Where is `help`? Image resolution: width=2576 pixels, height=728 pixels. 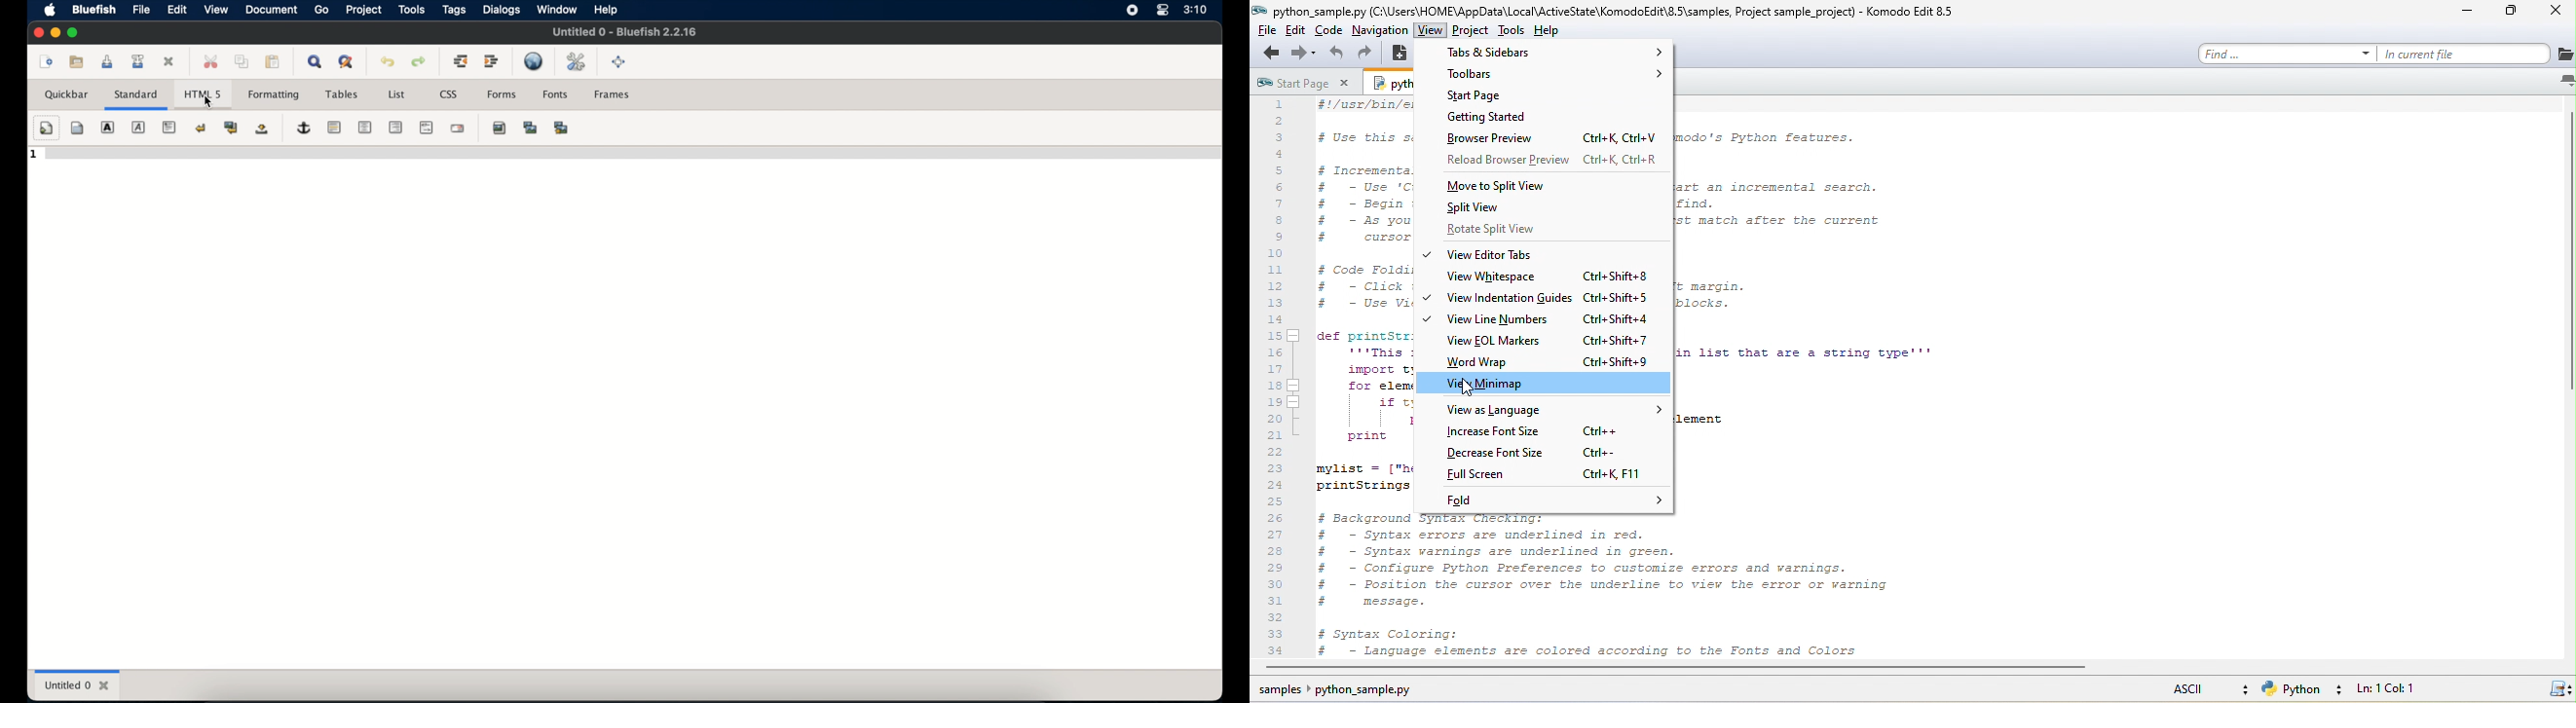 help is located at coordinates (606, 10).